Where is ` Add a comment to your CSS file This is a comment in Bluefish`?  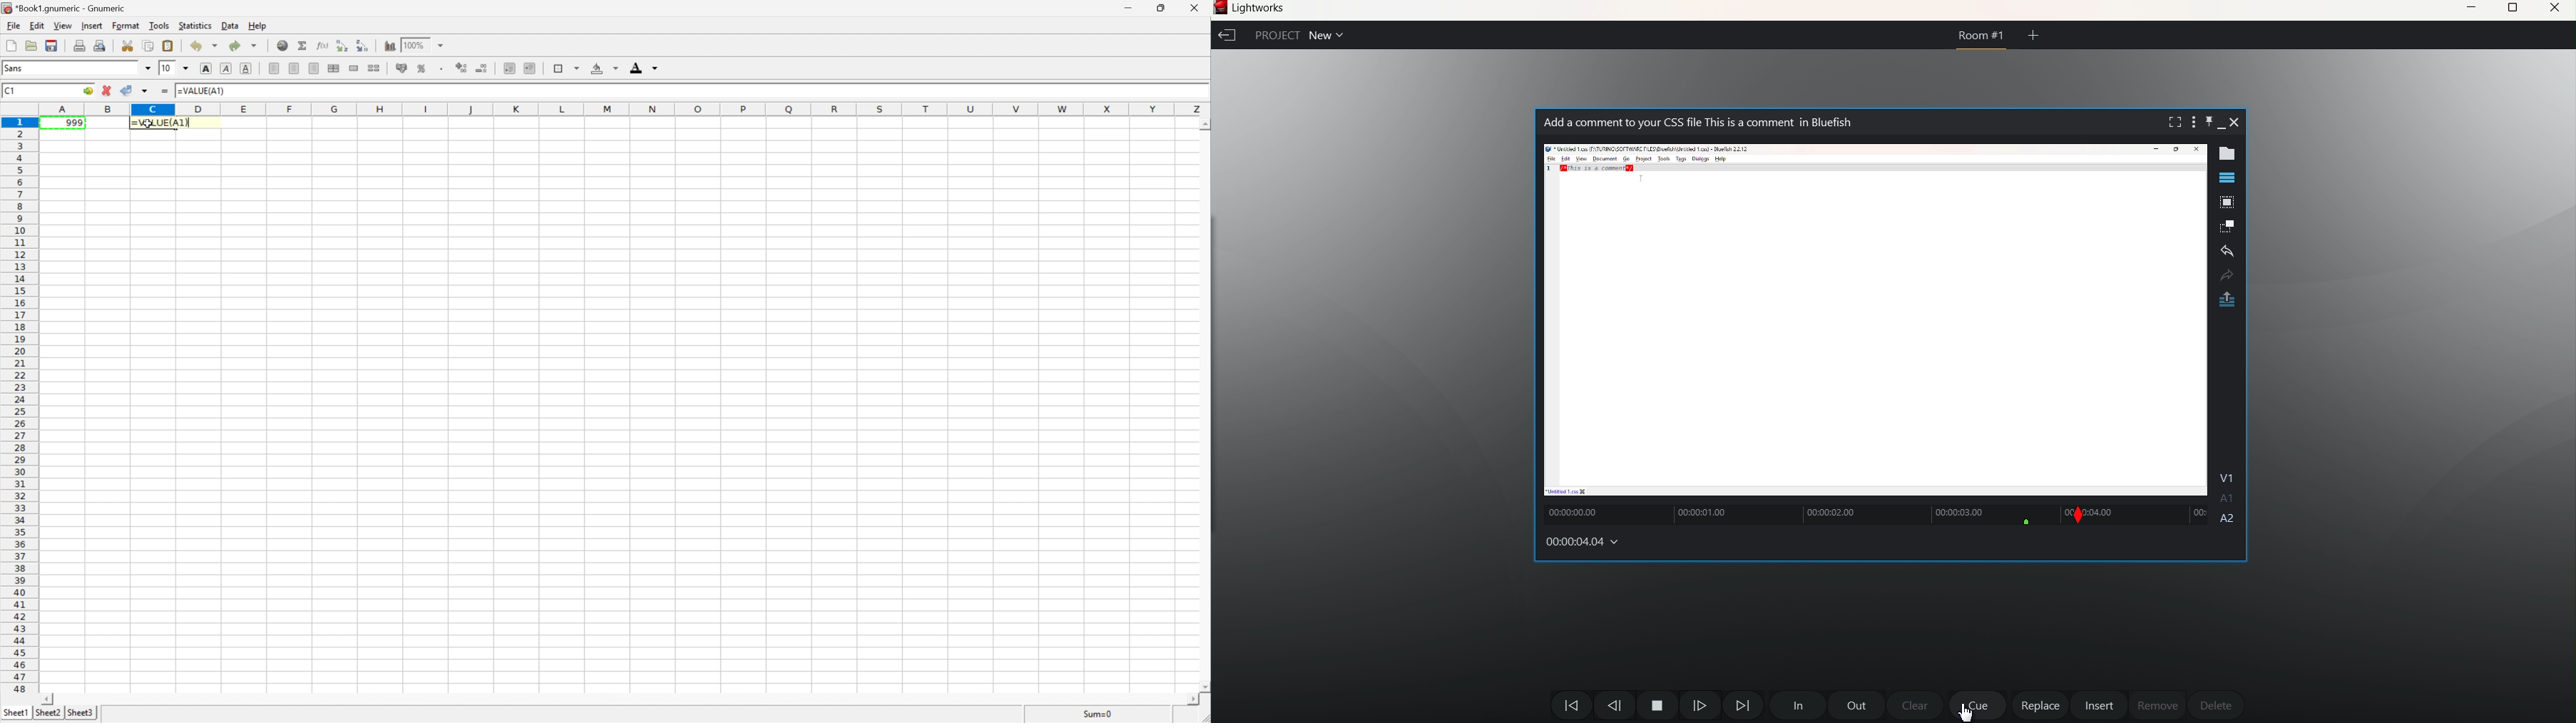
 Add a comment to your CSS file This is a comment in Bluefish is located at coordinates (1710, 123).